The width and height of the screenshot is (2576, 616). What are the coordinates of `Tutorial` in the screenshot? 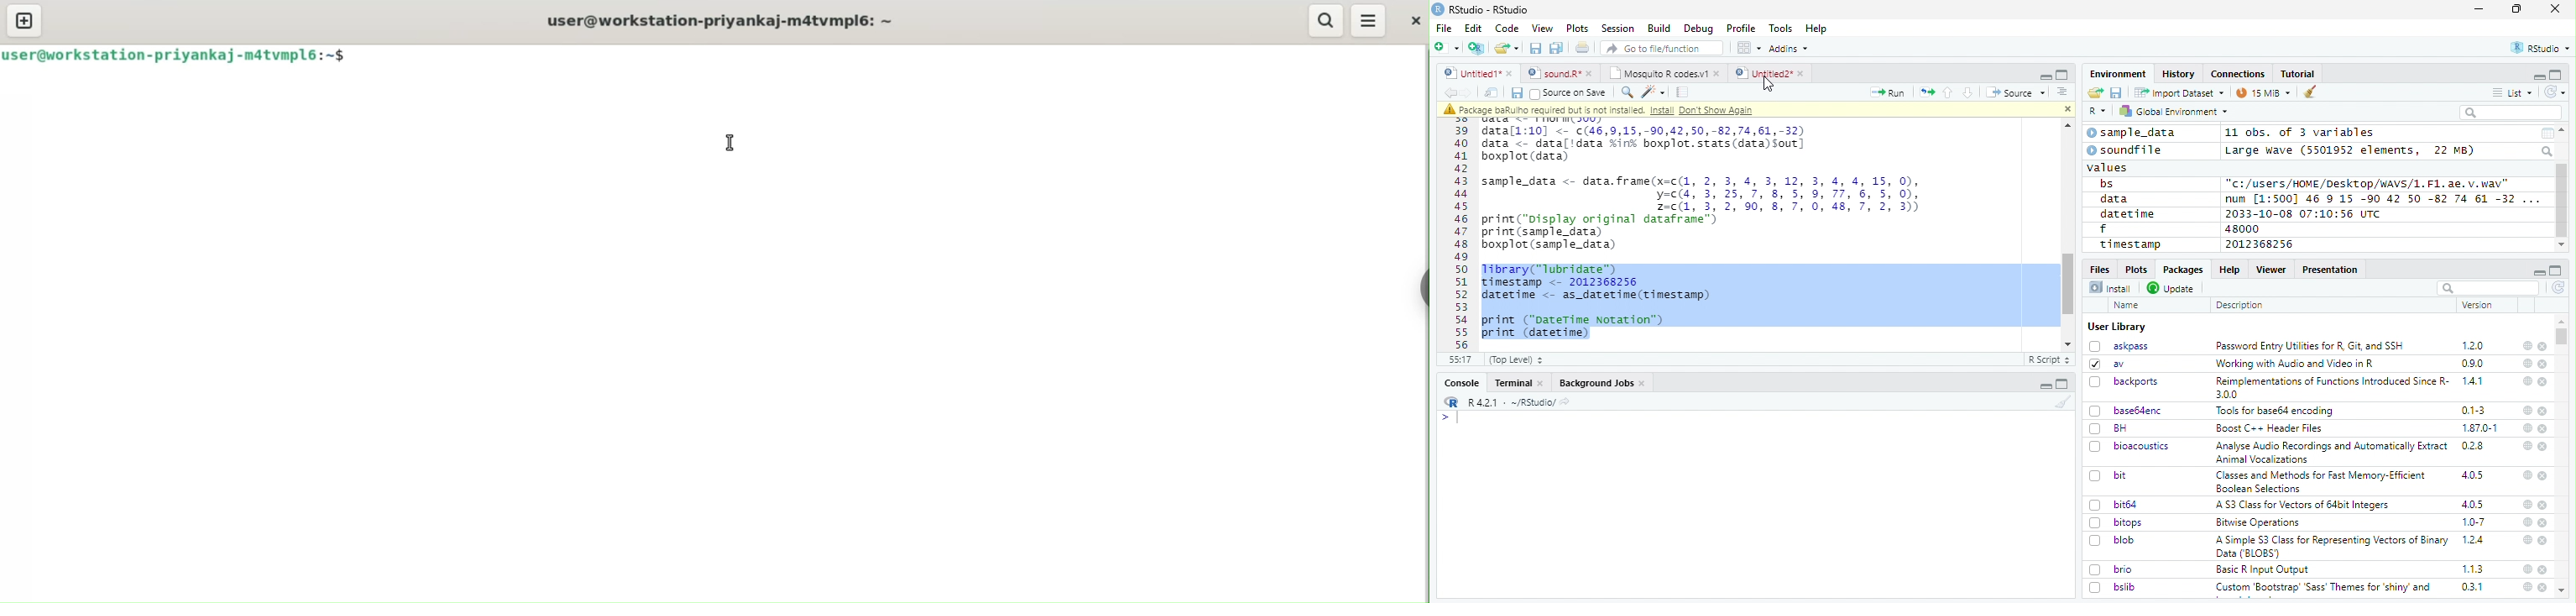 It's located at (2299, 74).